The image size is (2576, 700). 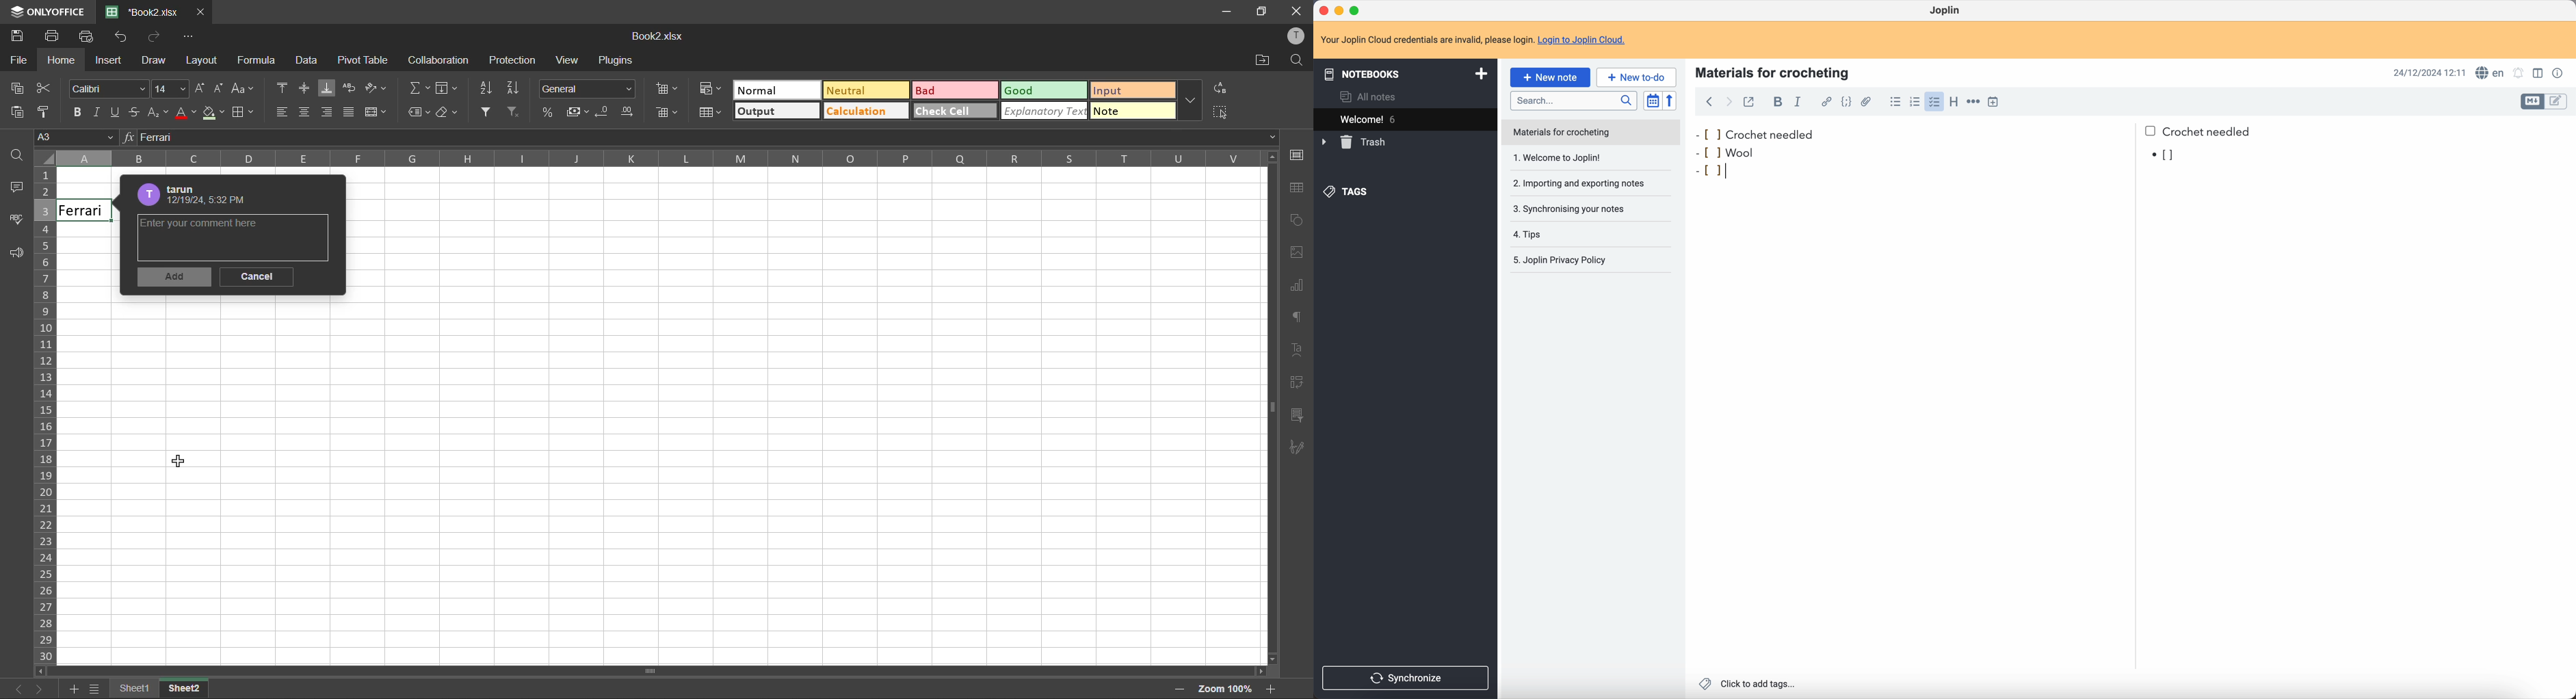 What do you see at coordinates (2559, 73) in the screenshot?
I see `note properties` at bounding box center [2559, 73].